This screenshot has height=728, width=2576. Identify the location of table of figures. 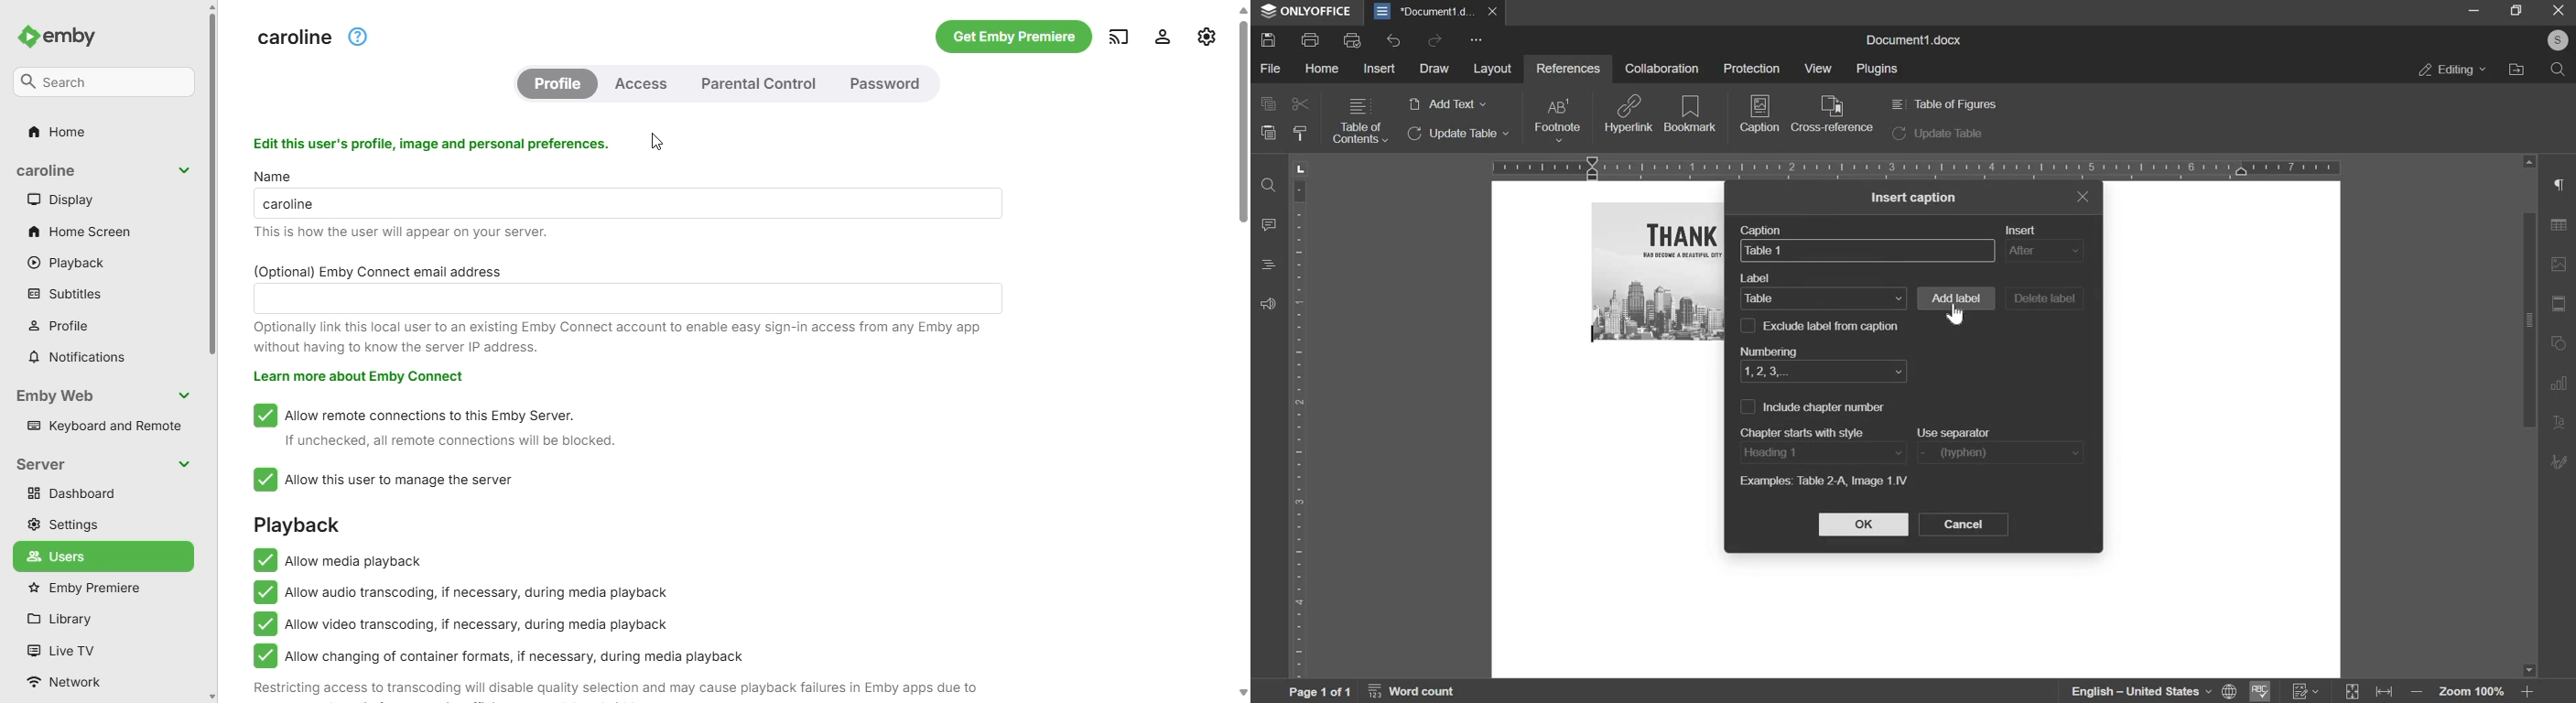
(1942, 104).